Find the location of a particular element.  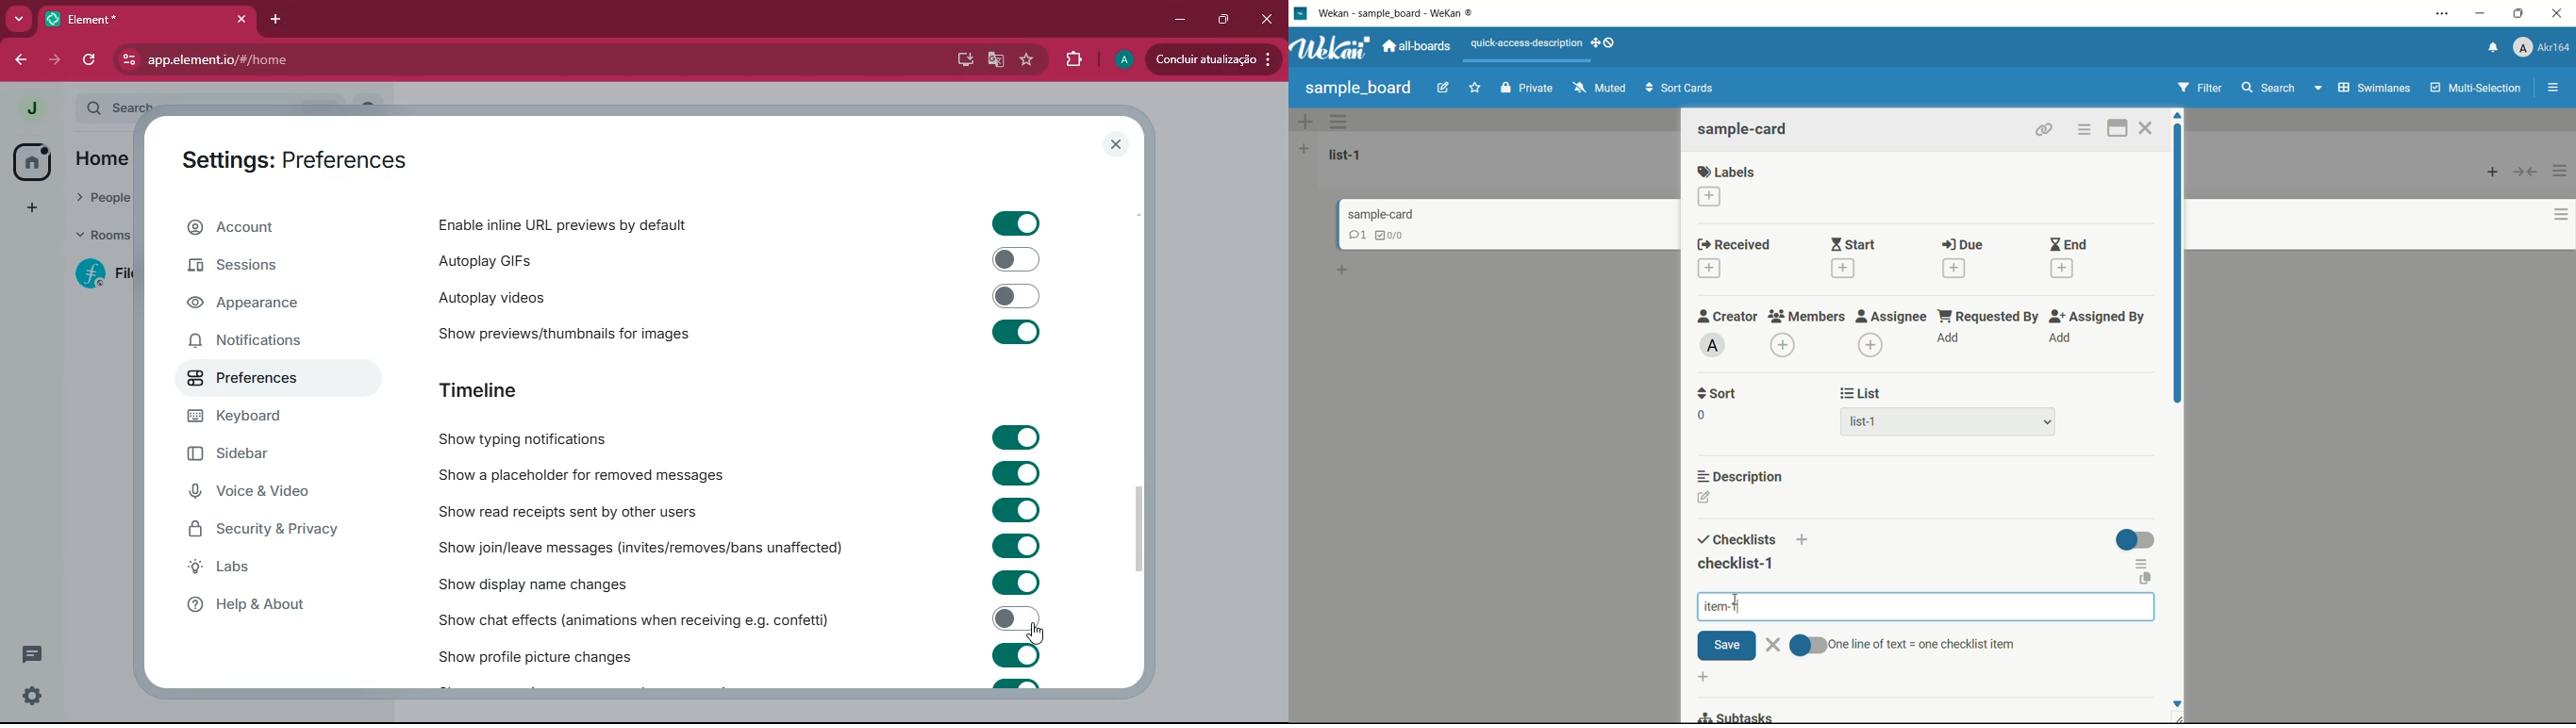

sort is located at coordinates (1717, 395).